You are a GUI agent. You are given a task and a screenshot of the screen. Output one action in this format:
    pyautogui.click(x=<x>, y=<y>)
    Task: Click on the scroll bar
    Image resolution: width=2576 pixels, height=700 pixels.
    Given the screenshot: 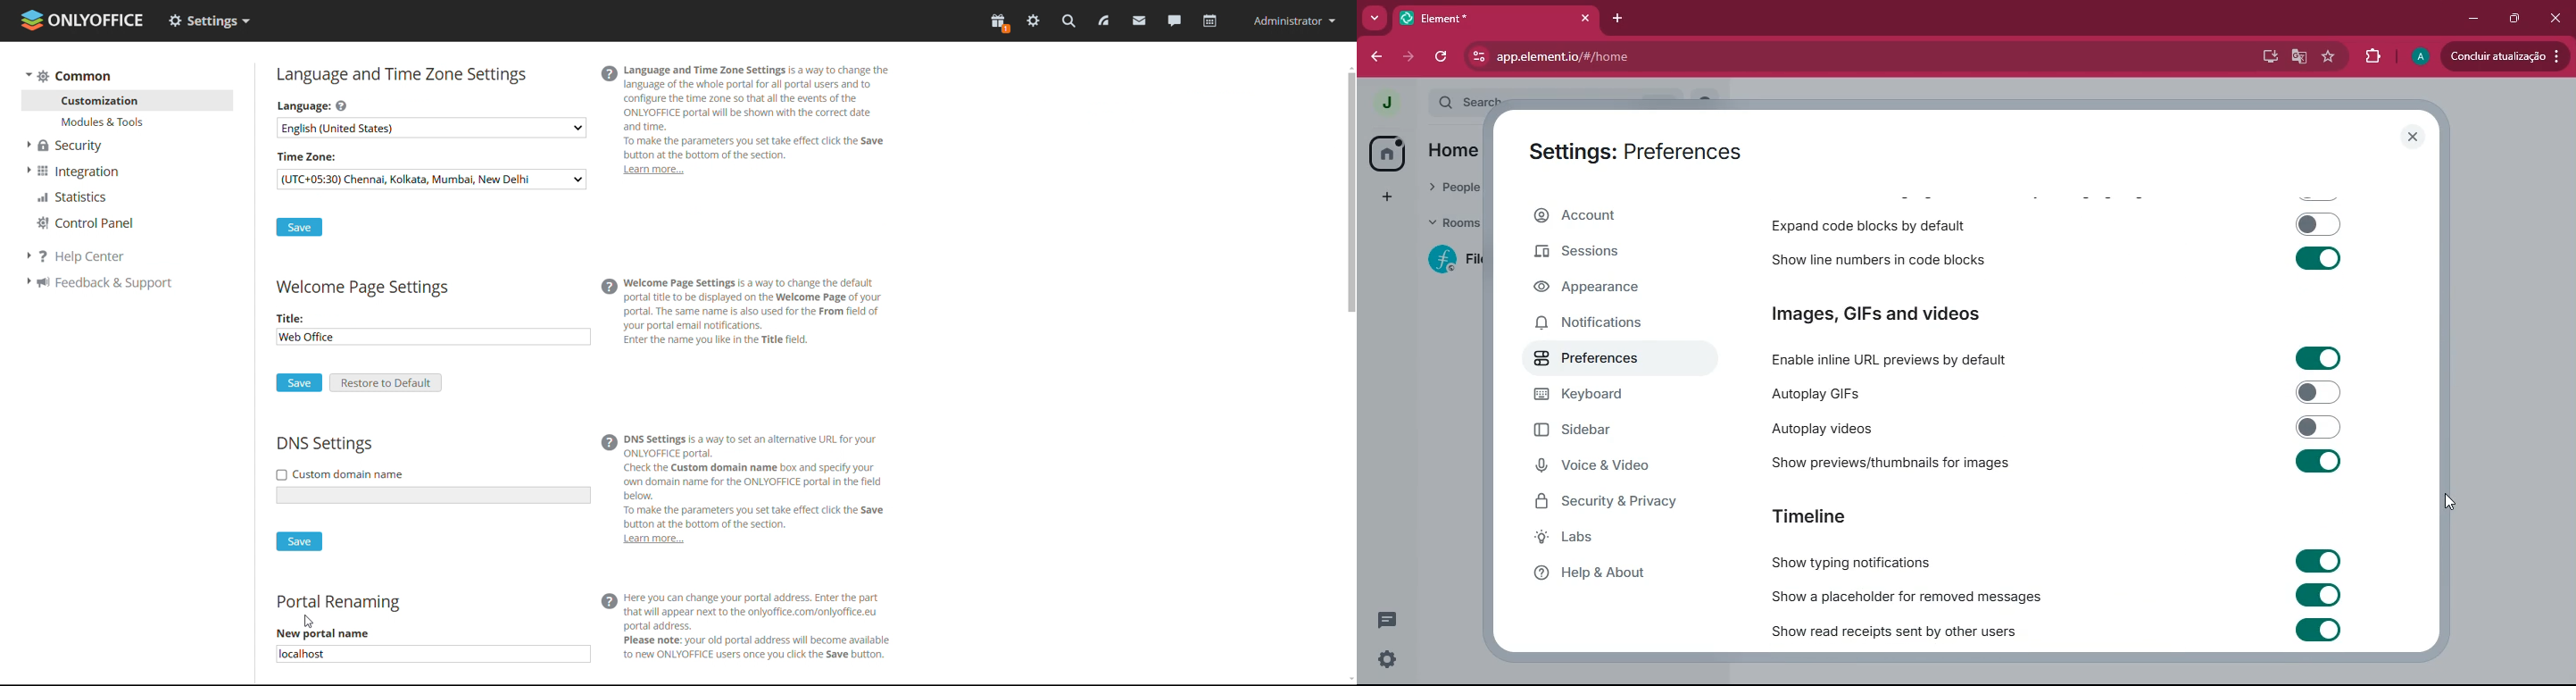 What is the action you would take?
    pyautogui.click(x=1348, y=373)
    